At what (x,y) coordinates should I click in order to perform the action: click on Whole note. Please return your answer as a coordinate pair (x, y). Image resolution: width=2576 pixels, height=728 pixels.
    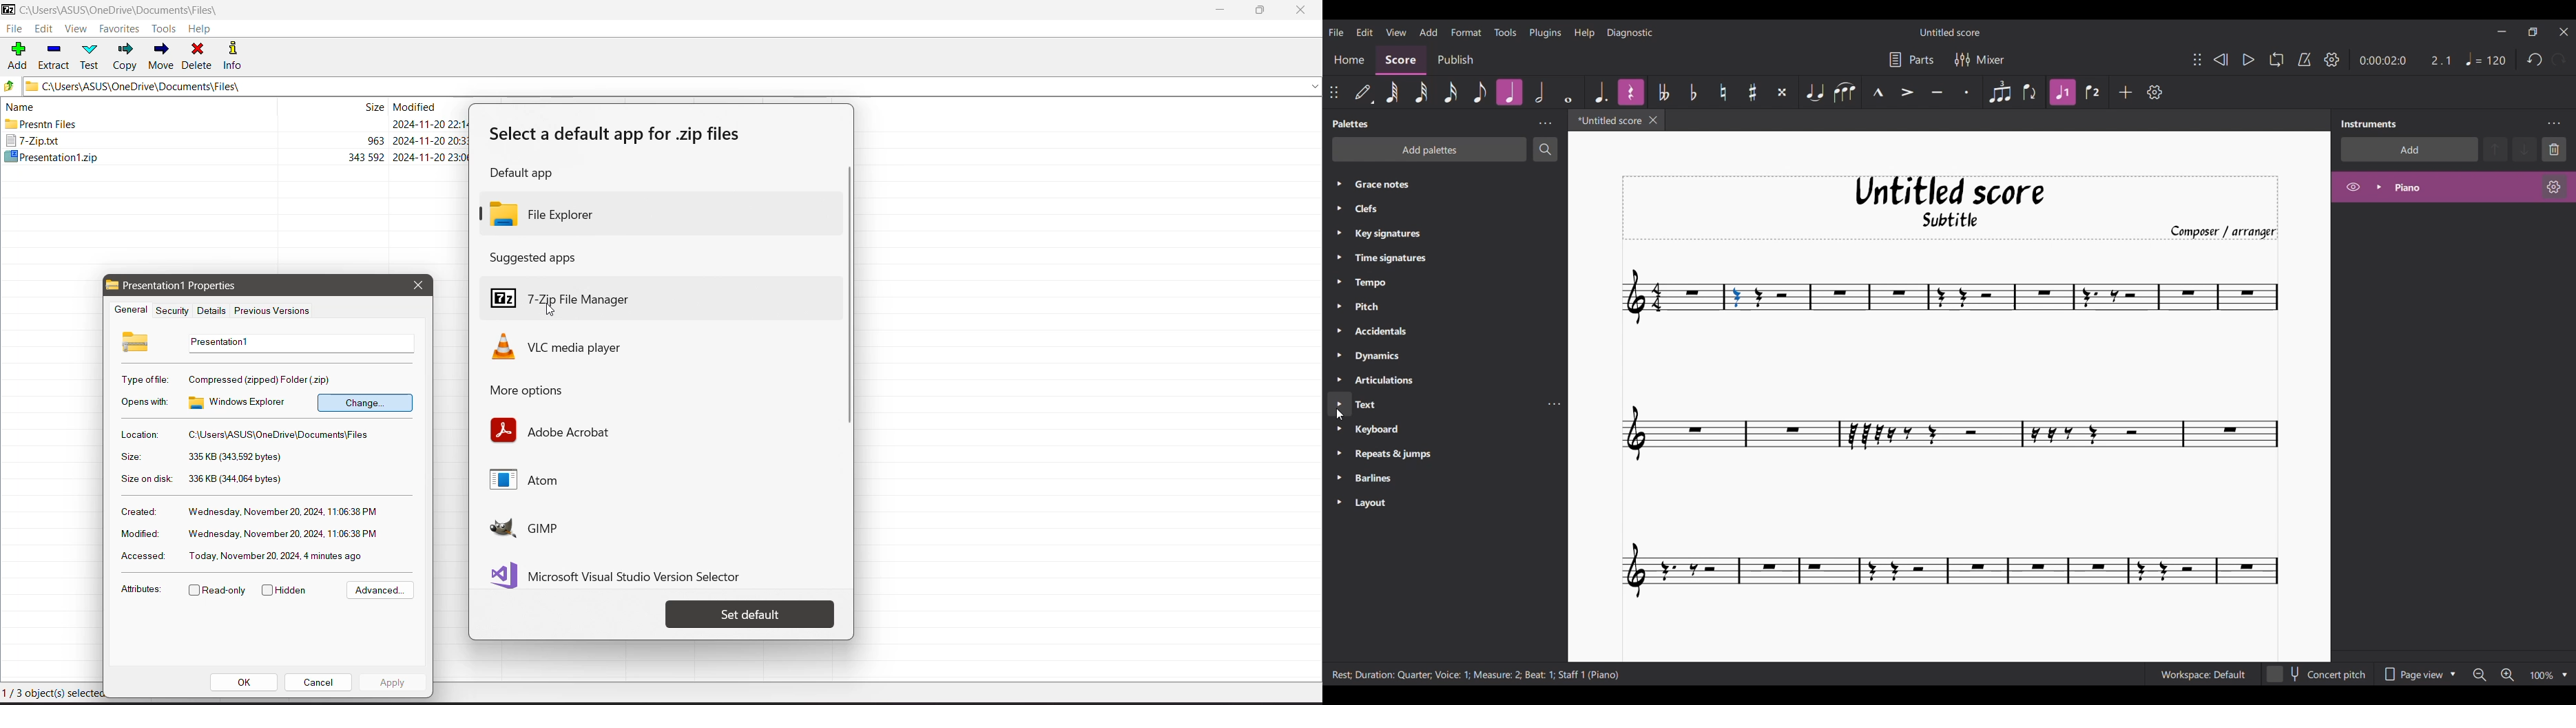
    Looking at the image, I should click on (1568, 92).